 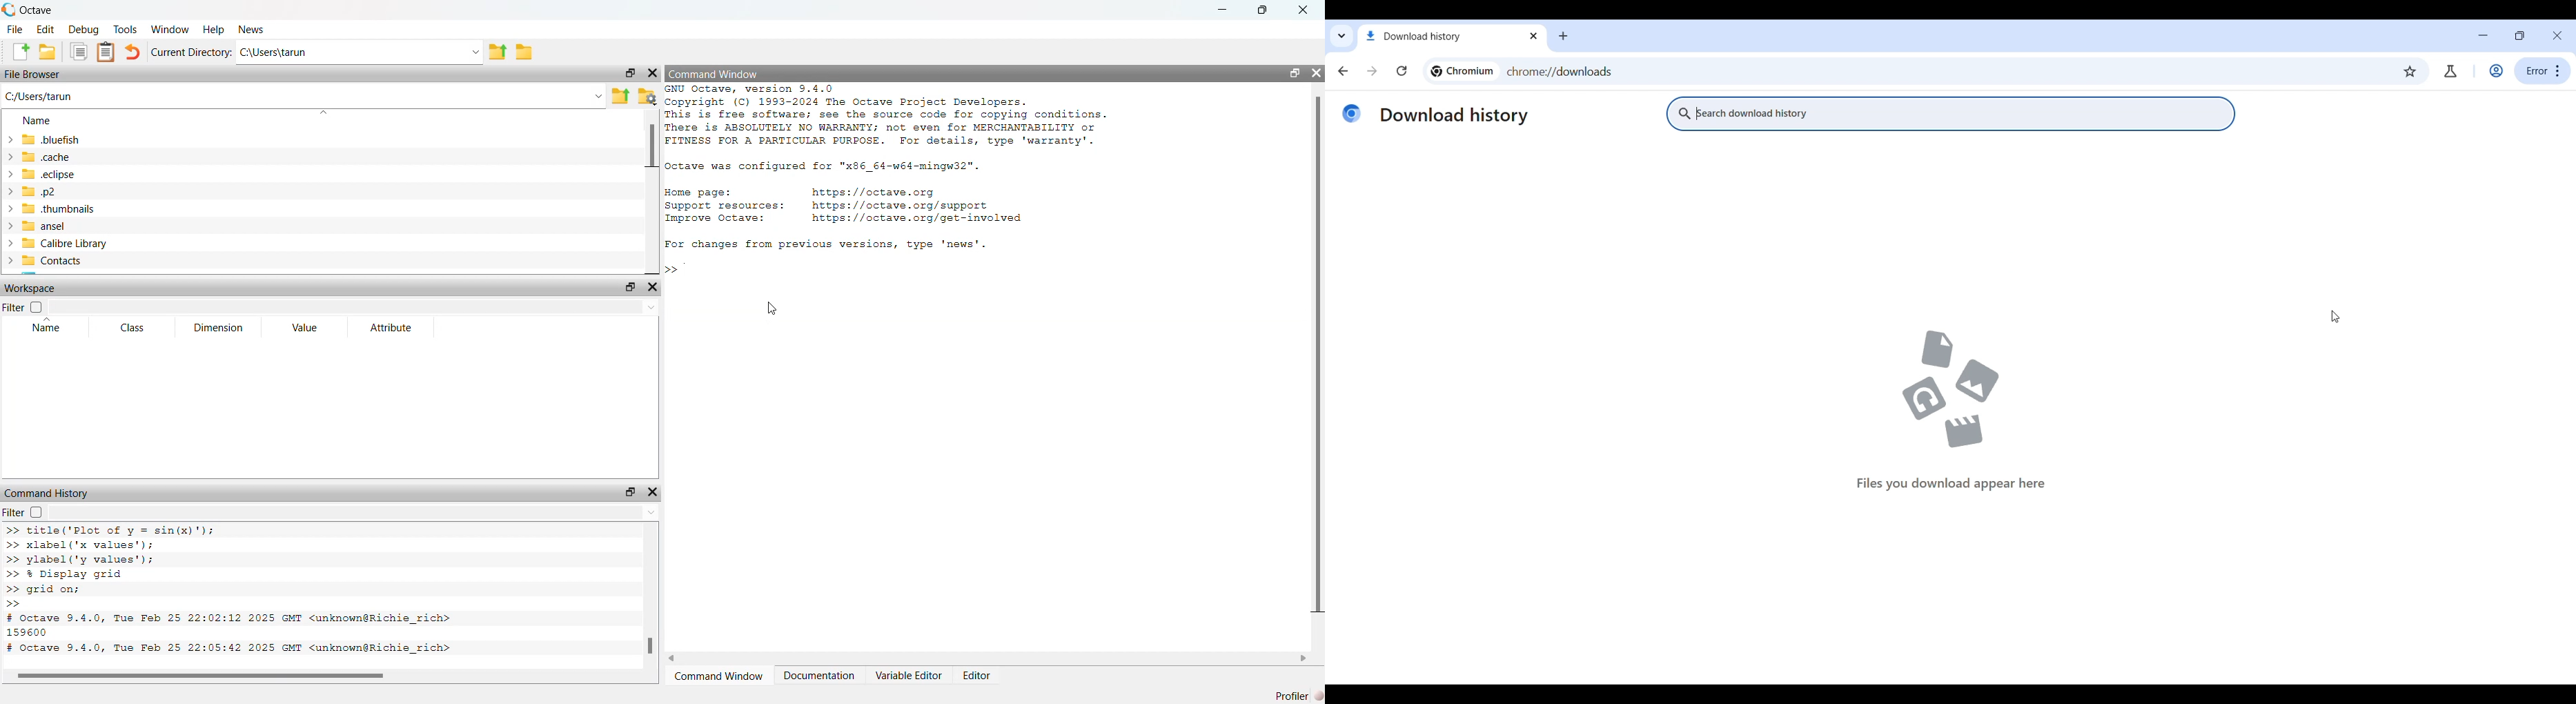 What do you see at coordinates (93, 560) in the screenshot?
I see `>> ylabel ('y values');` at bounding box center [93, 560].